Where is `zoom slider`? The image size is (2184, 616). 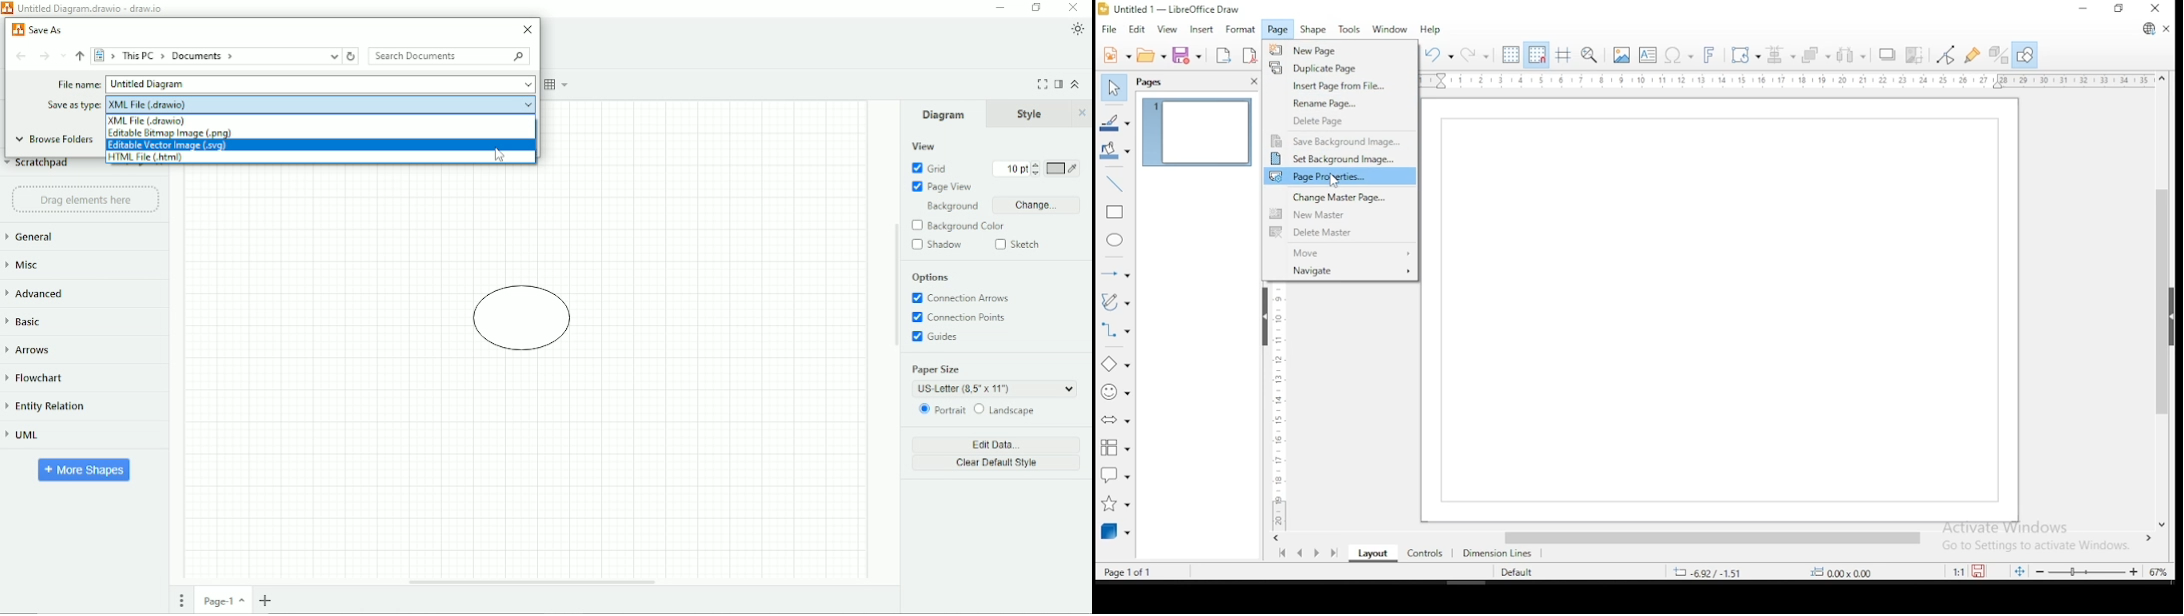 zoom slider is located at coordinates (2091, 571).